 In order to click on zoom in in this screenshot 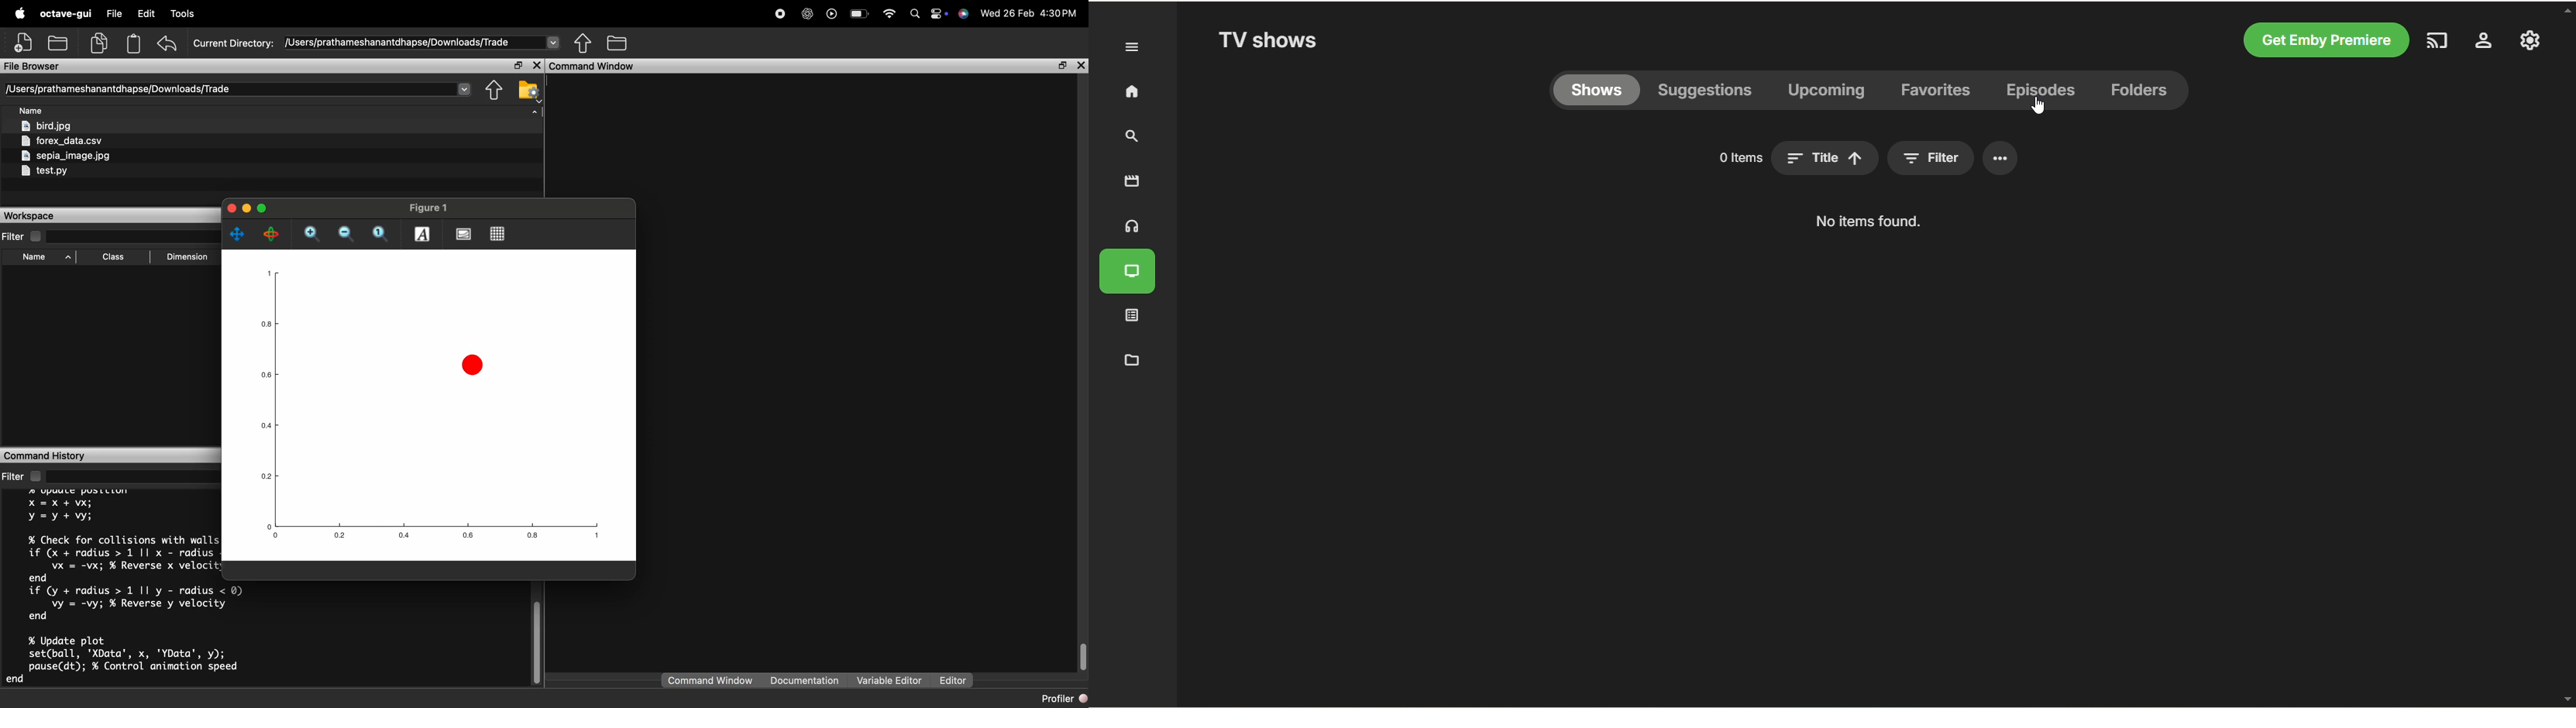, I will do `click(315, 236)`.